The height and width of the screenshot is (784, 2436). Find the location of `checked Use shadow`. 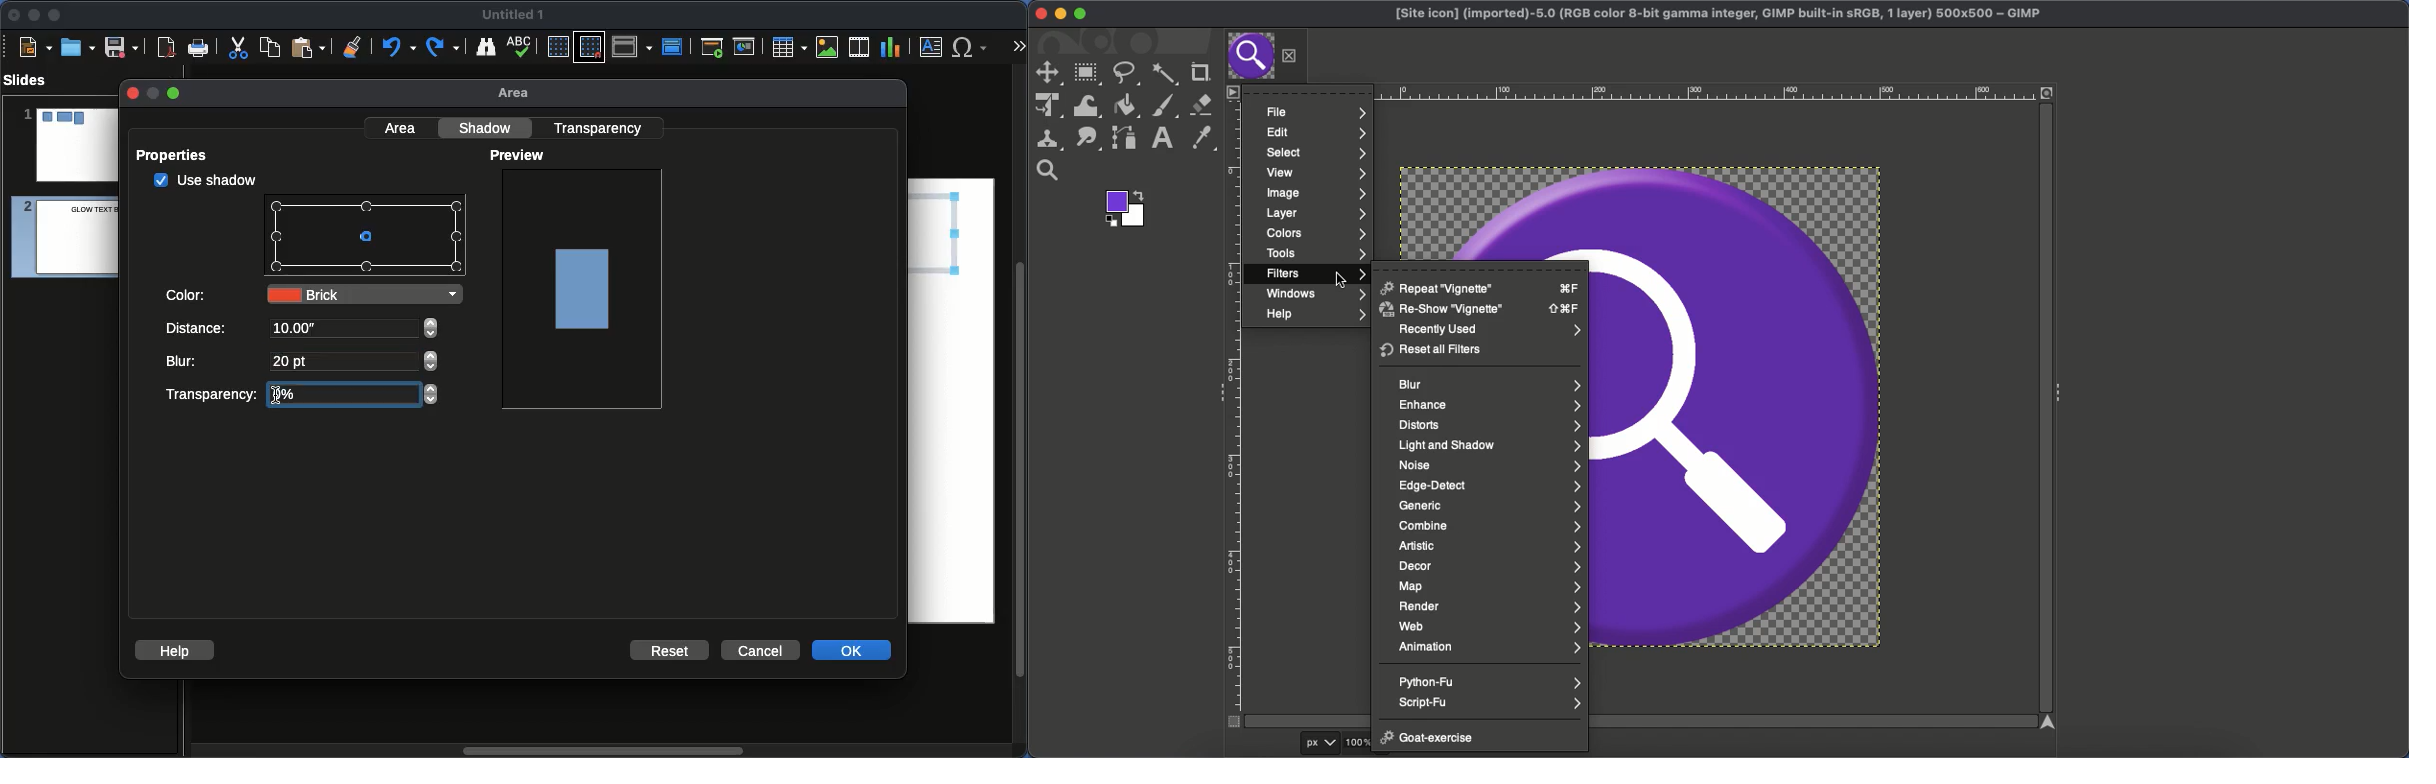

checked Use shadow is located at coordinates (206, 180).